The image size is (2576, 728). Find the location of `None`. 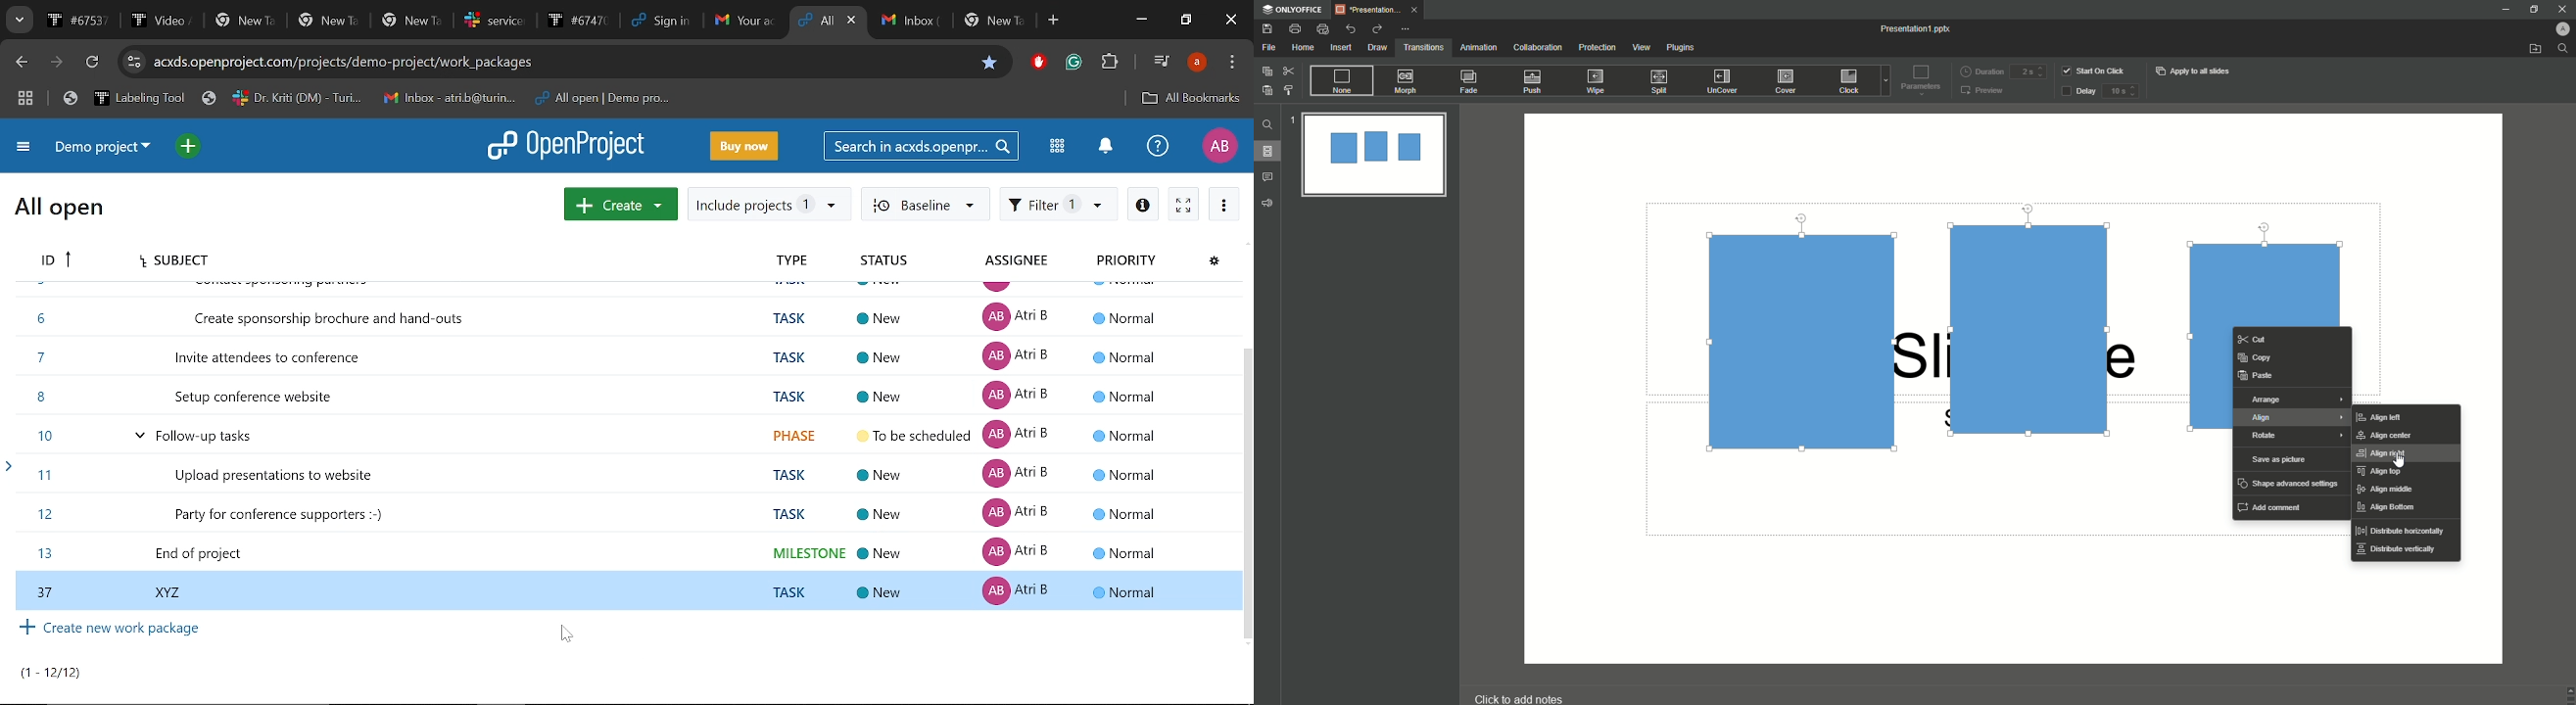

None is located at coordinates (1340, 81).